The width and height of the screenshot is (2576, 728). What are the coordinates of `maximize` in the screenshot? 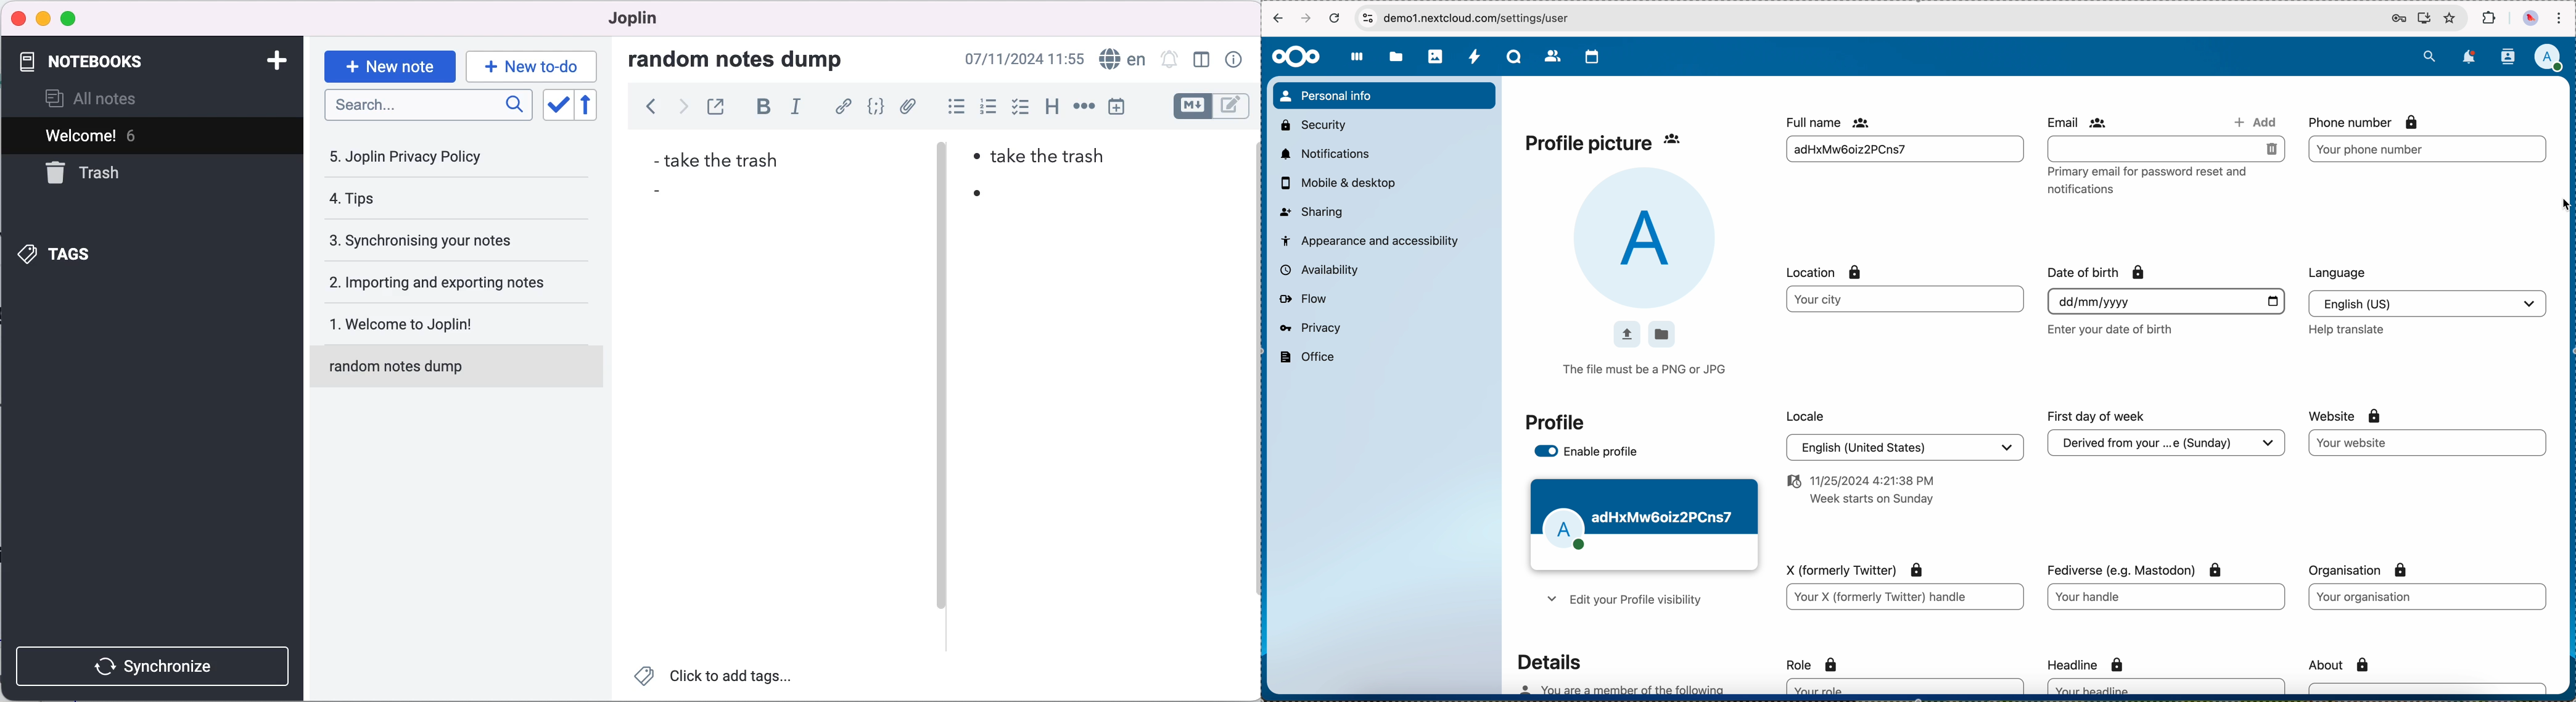 It's located at (68, 20).